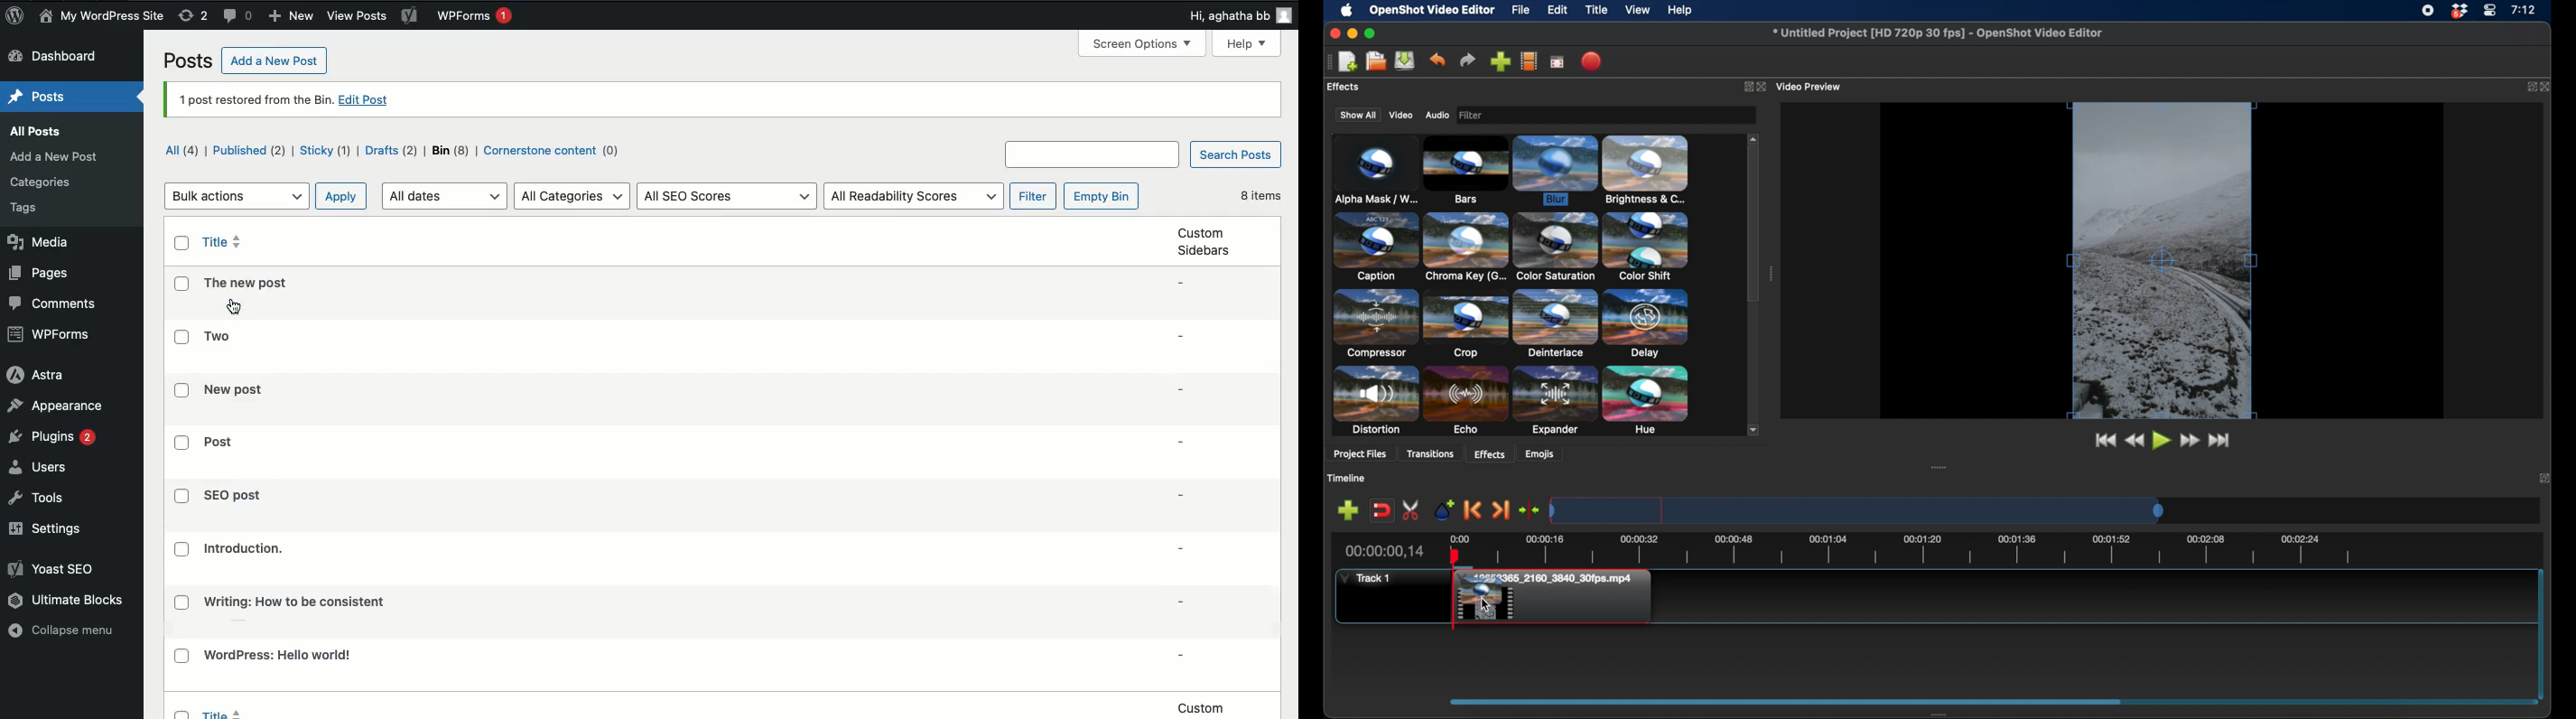  I want to click on Cornerstone content, so click(552, 151).